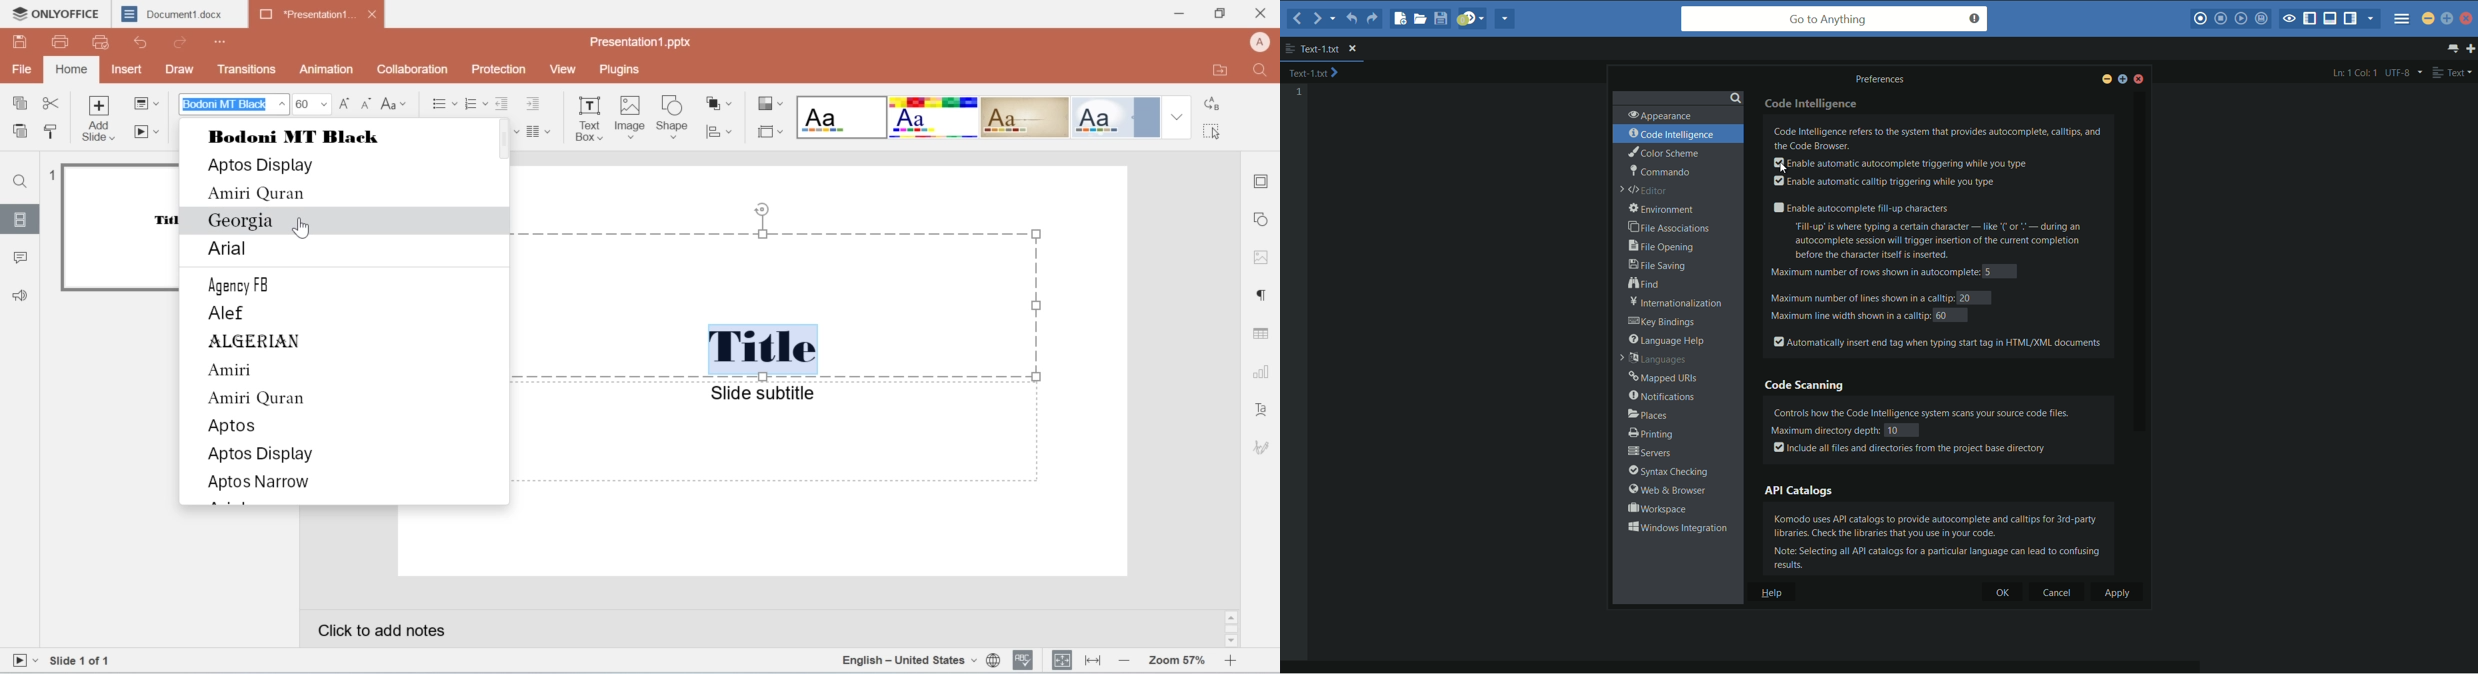 The width and height of the screenshot is (2492, 700). I want to click on Amiri Quran, so click(258, 194).